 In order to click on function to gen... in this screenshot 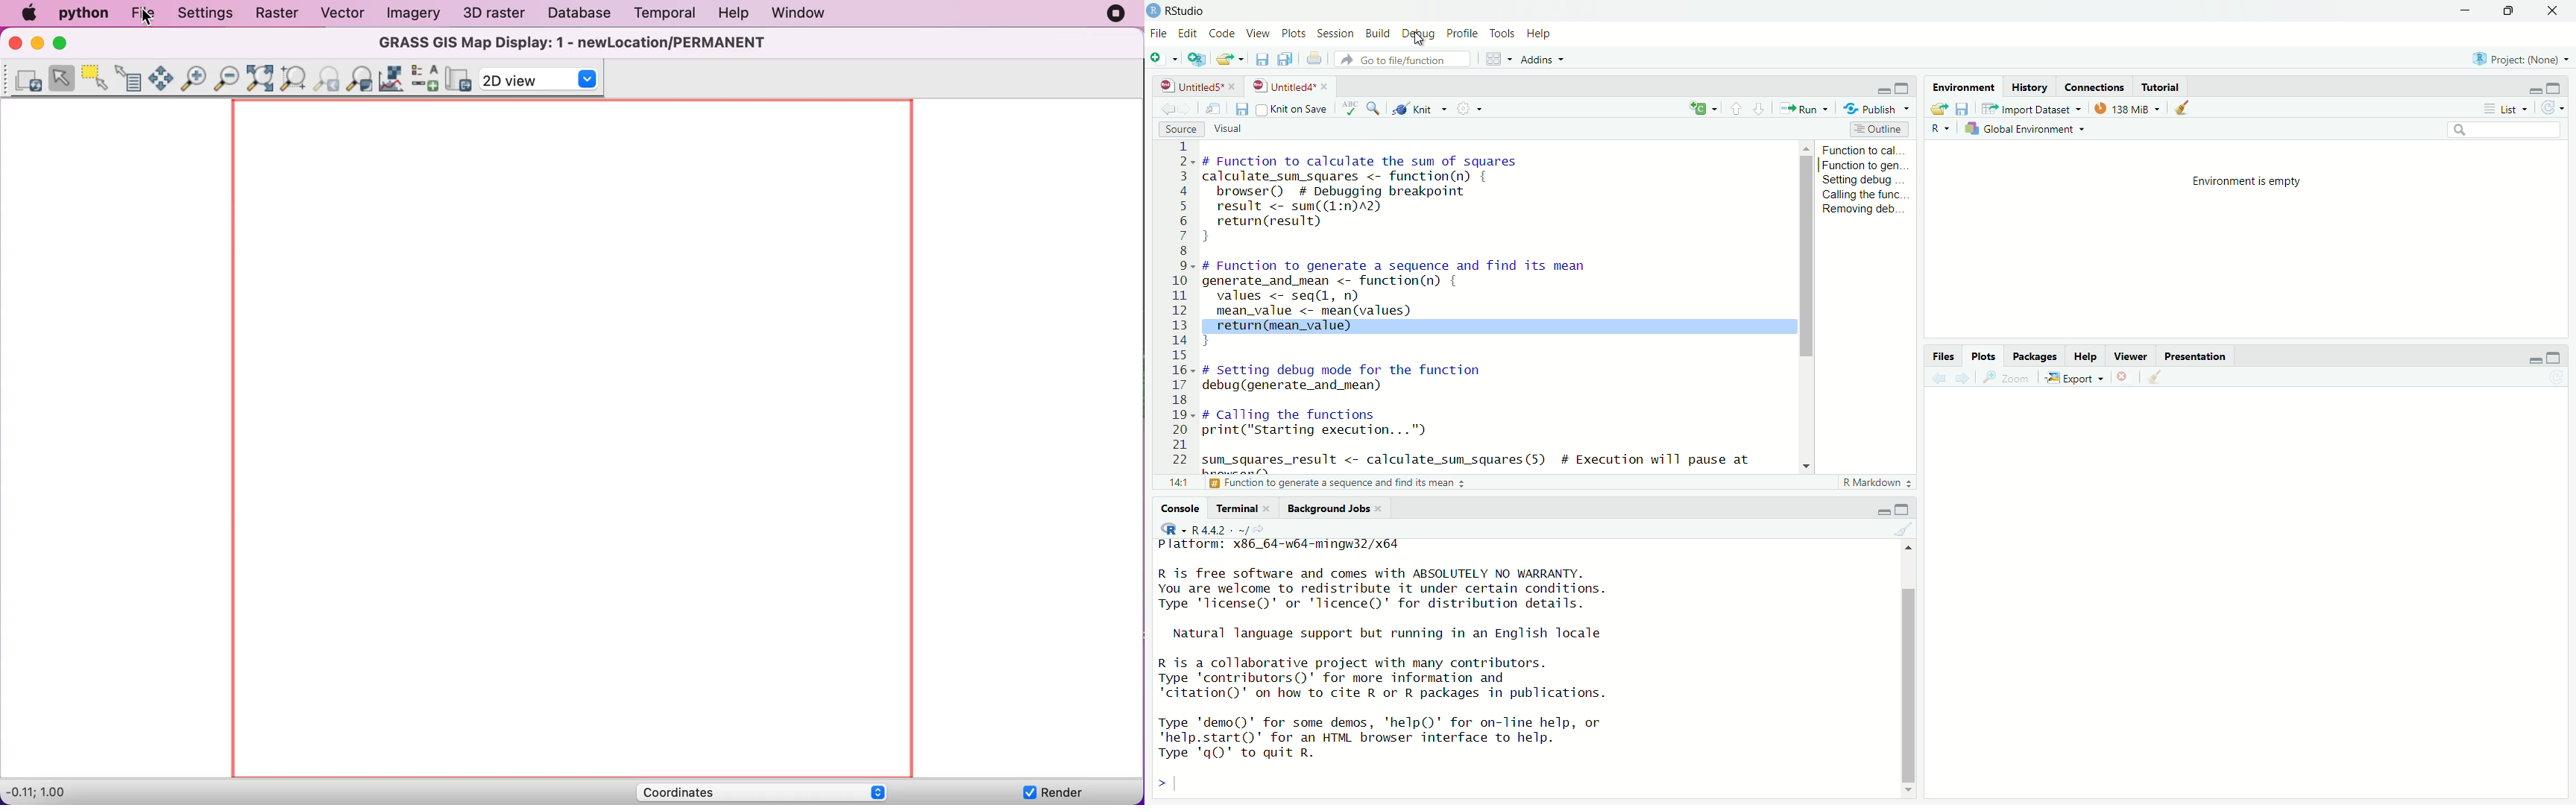, I will do `click(1862, 165)`.